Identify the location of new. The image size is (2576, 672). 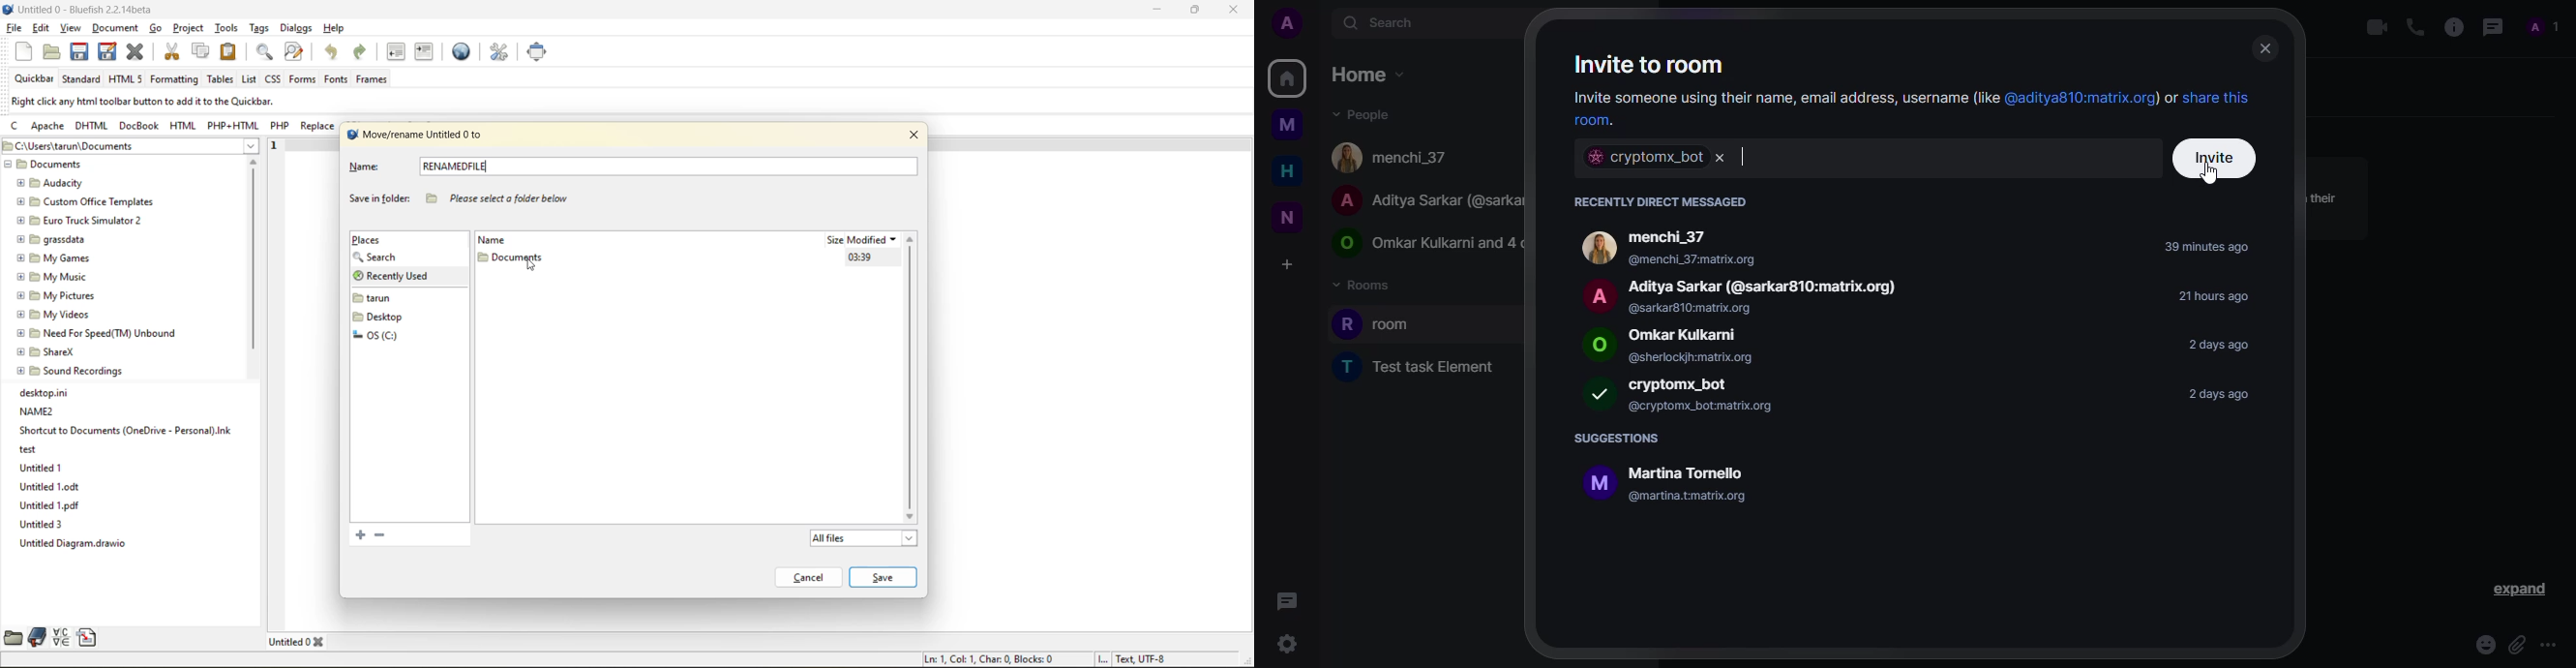
(16, 55).